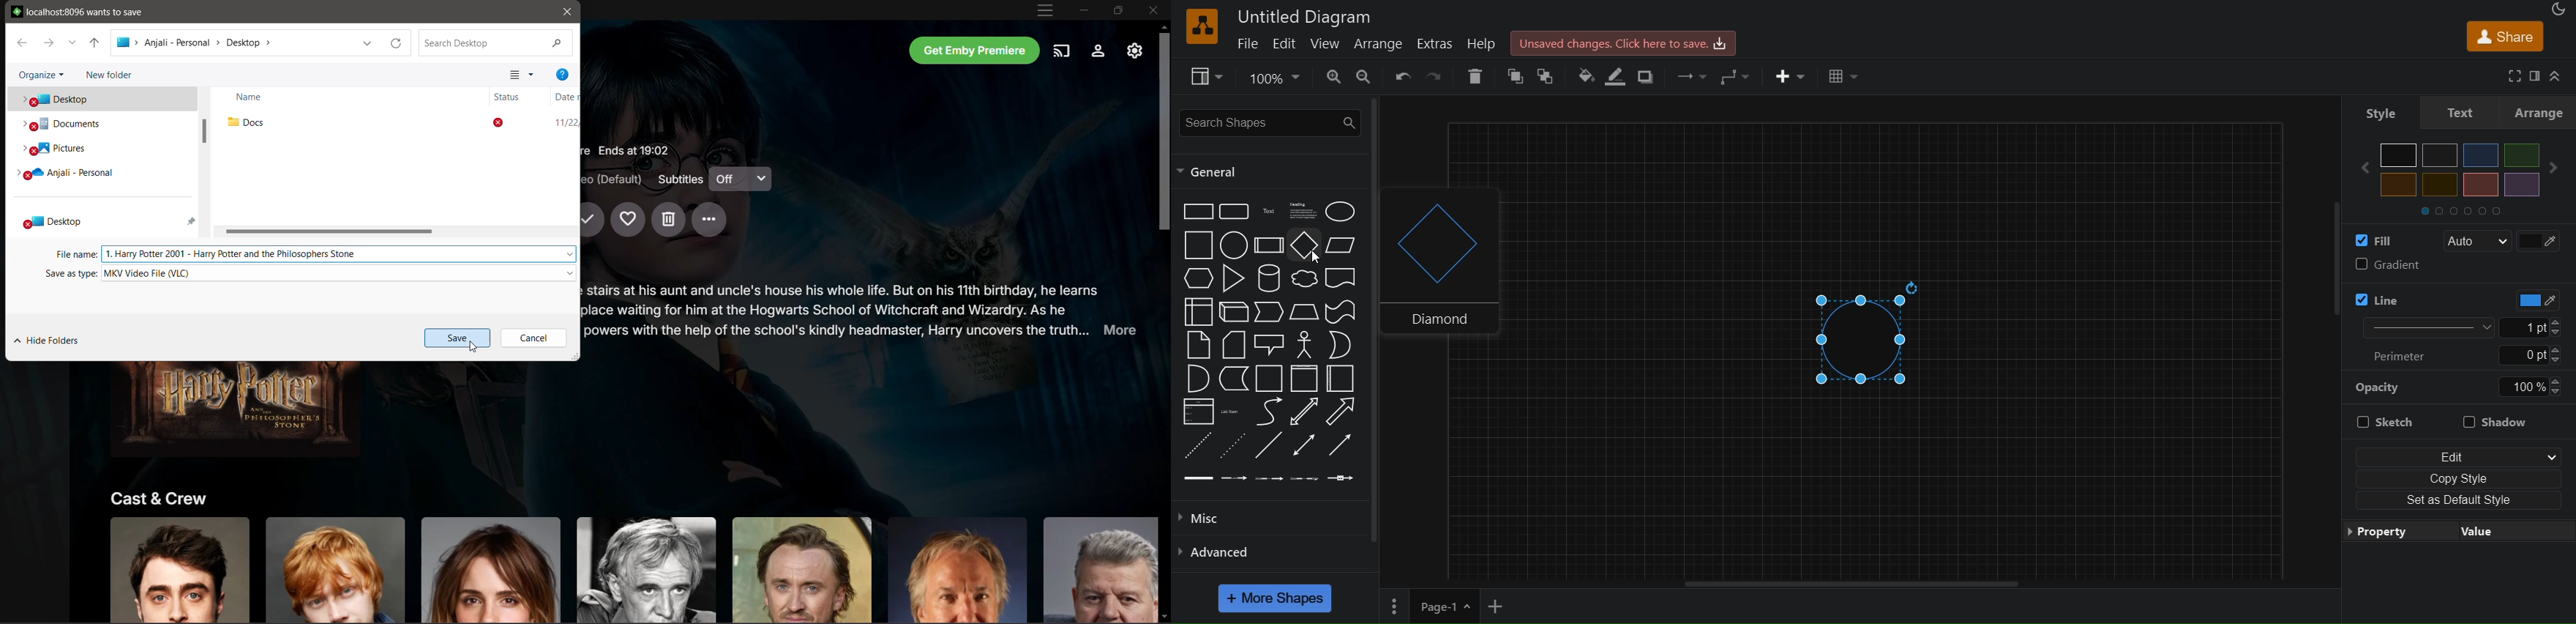  Describe the element at coordinates (1344, 446) in the screenshot. I see `directional connector` at that location.